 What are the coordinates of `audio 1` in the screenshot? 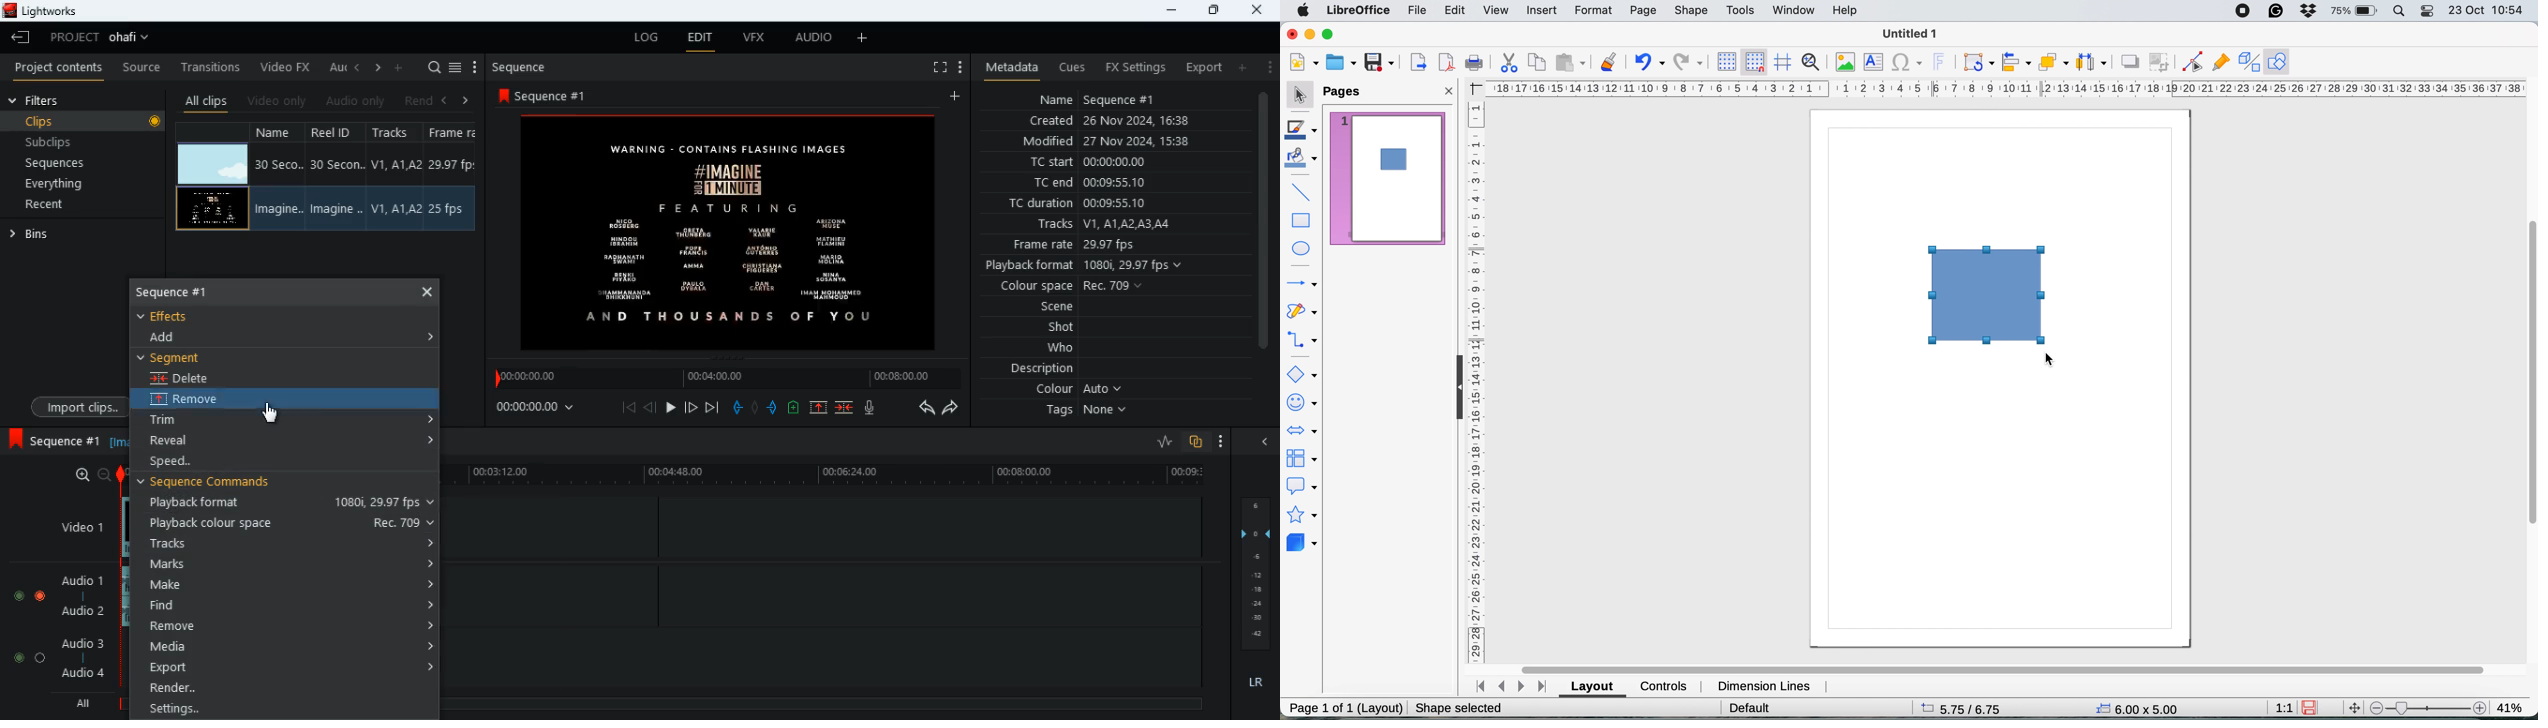 It's located at (82, 579).